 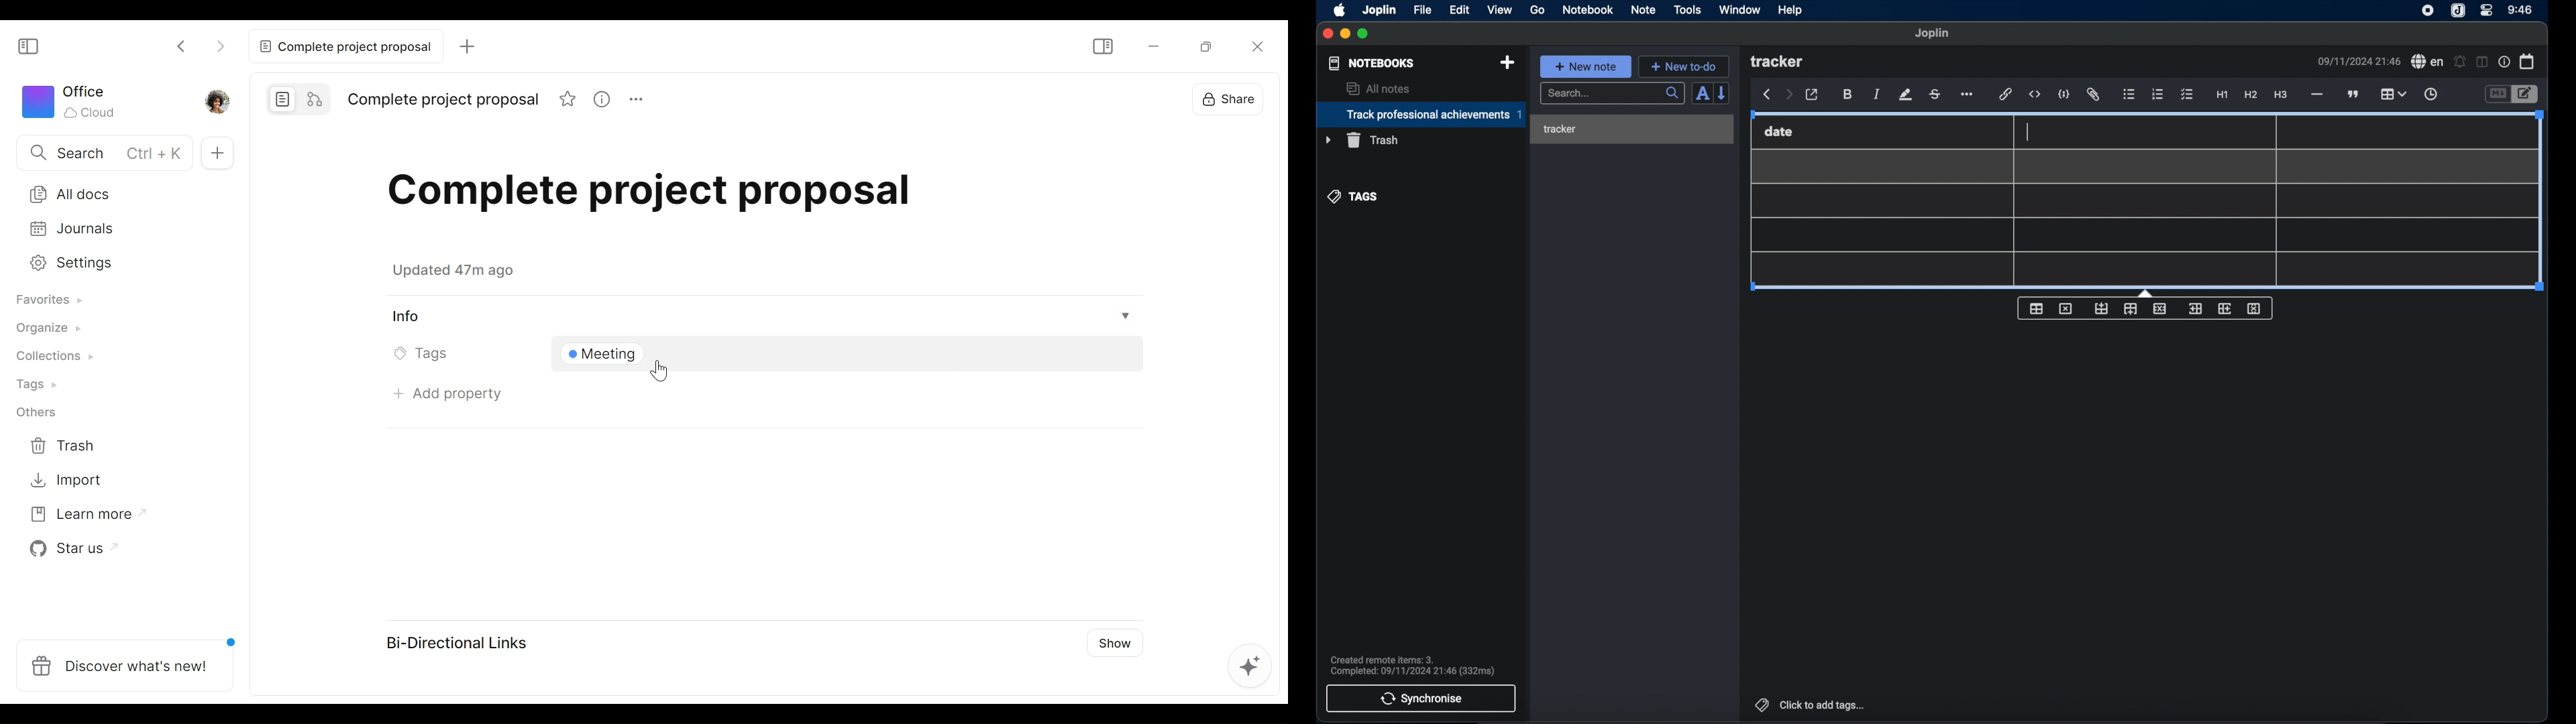 I want to click on Complete project proposal, so click(x=343, y=46).